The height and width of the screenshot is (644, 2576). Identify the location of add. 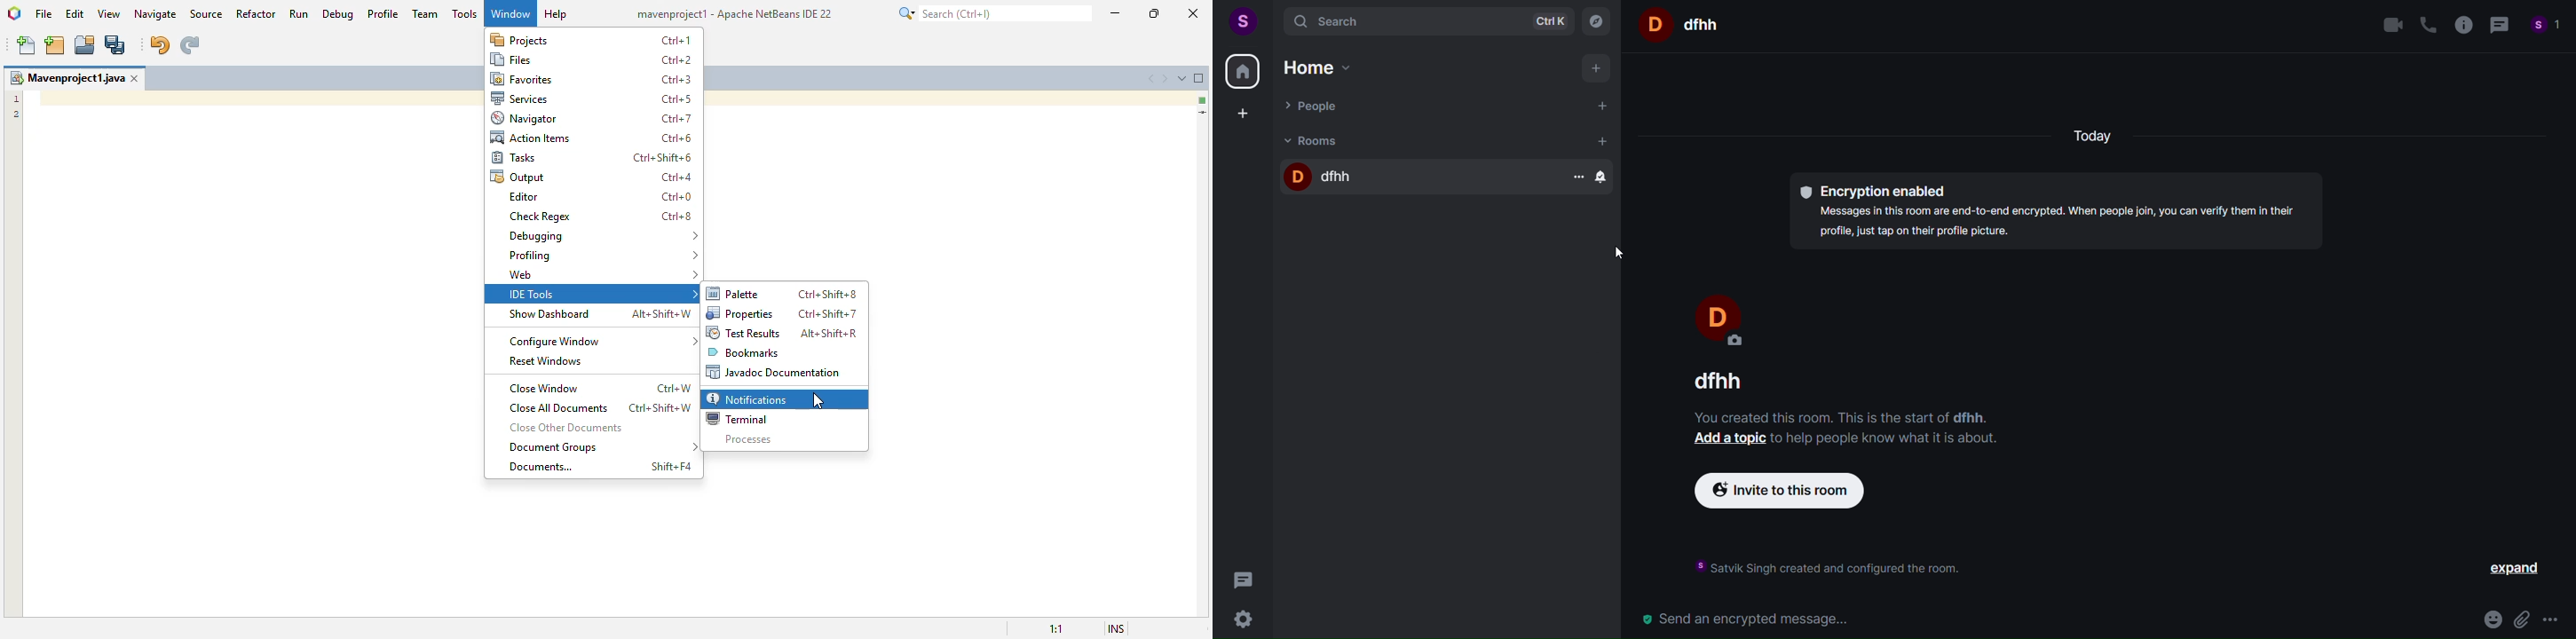
(1595, 70).